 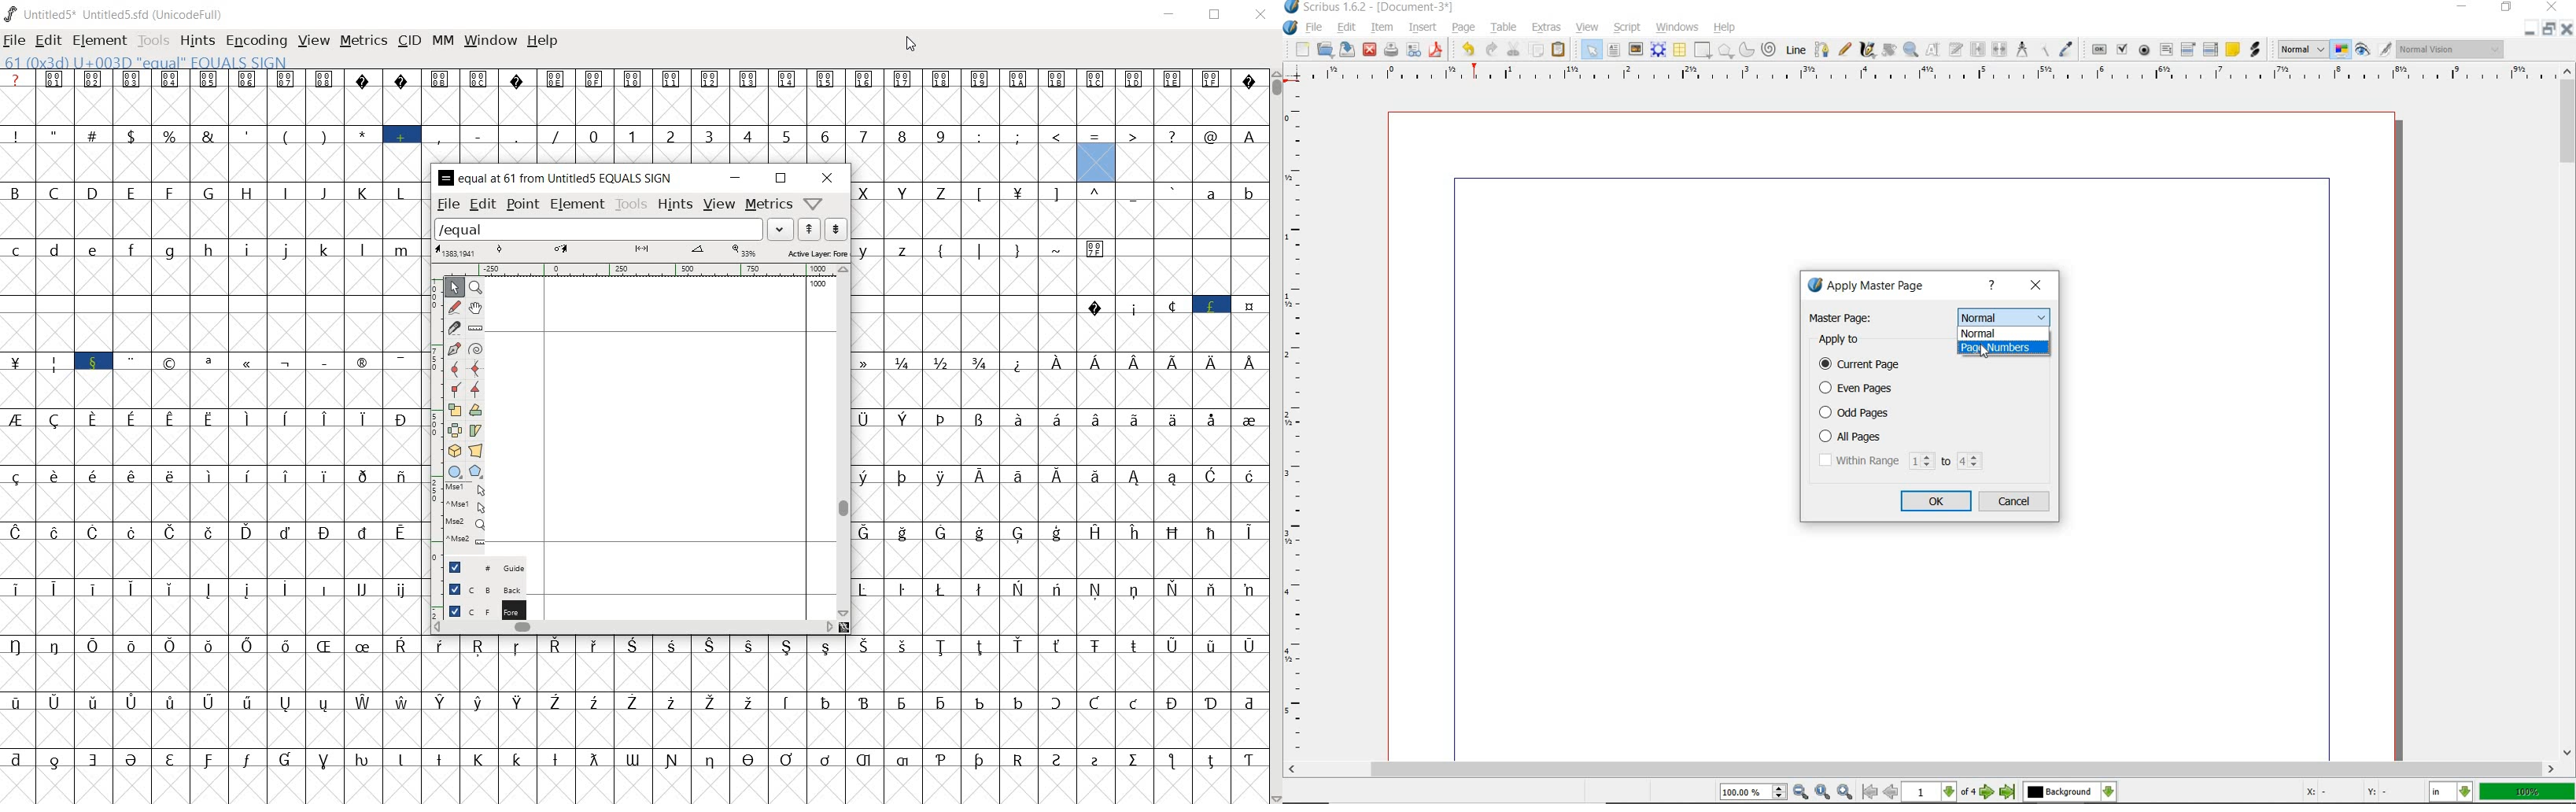 I want to click on link annotation, so click(x=2255, y=49).